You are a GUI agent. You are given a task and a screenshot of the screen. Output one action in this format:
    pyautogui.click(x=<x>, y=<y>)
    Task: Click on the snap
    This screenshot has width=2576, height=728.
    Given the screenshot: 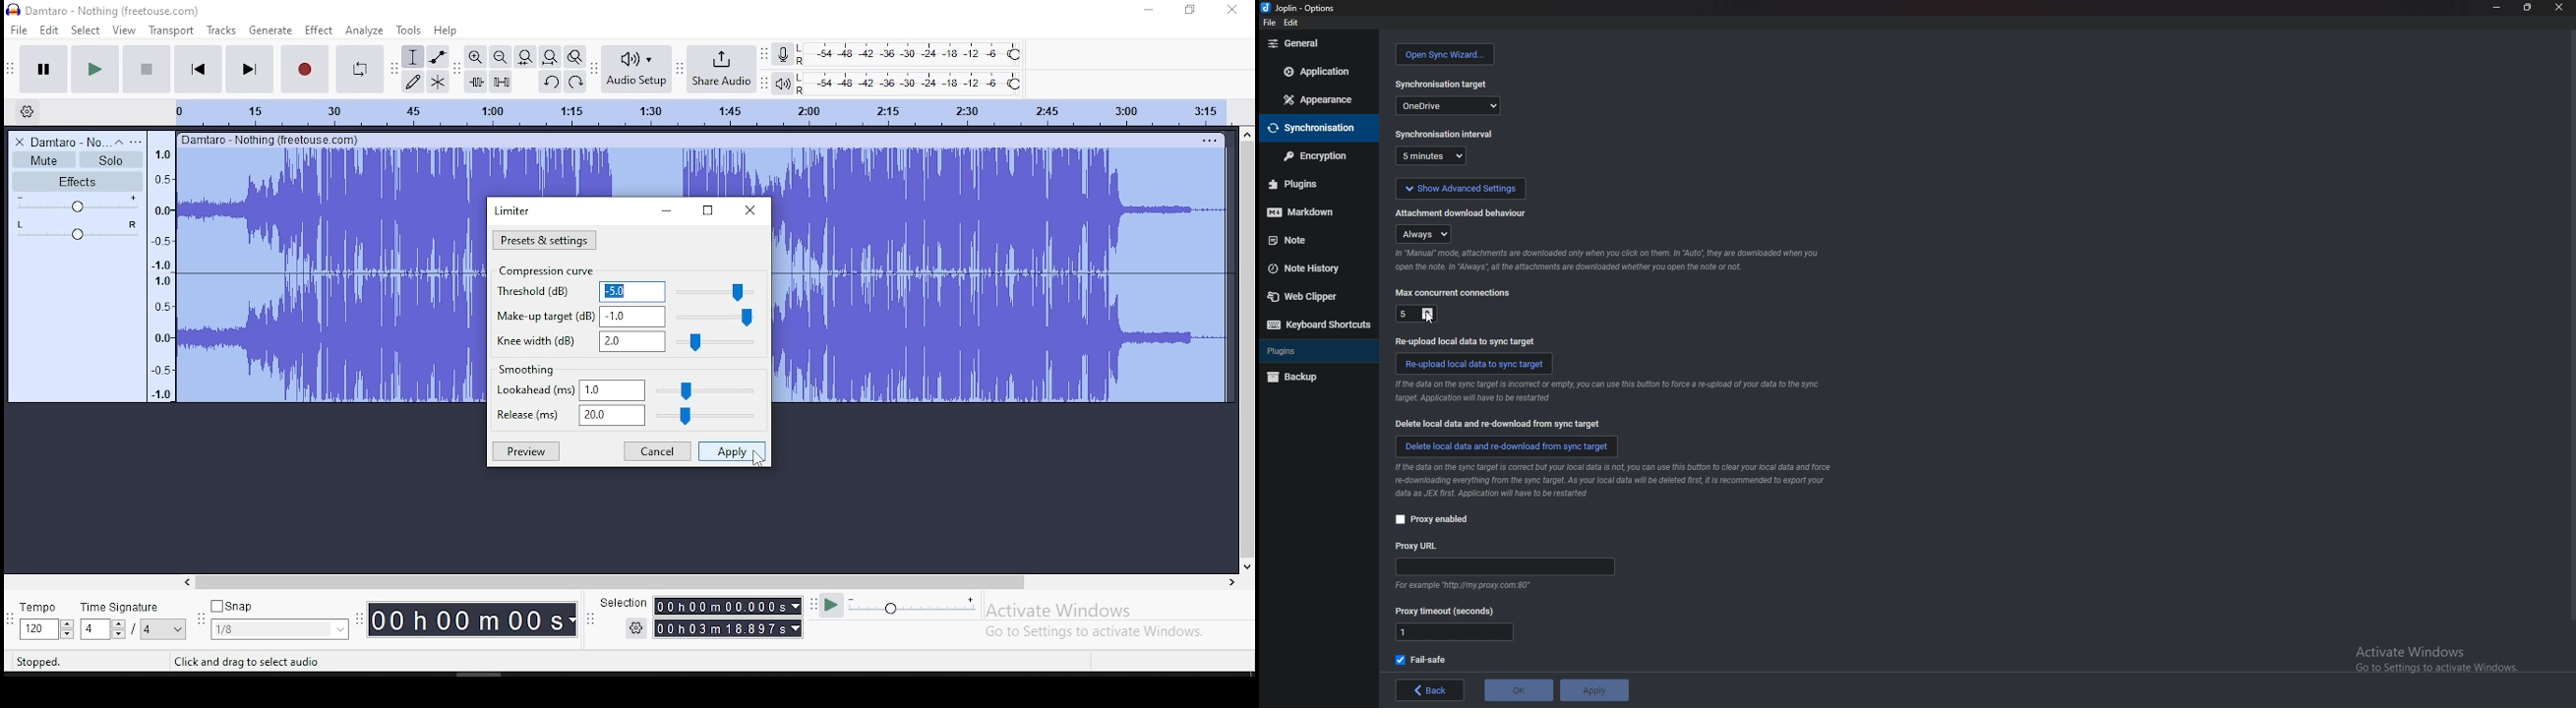 What is the action you would take?
    pyautogui.click(x=278, y=618)
    